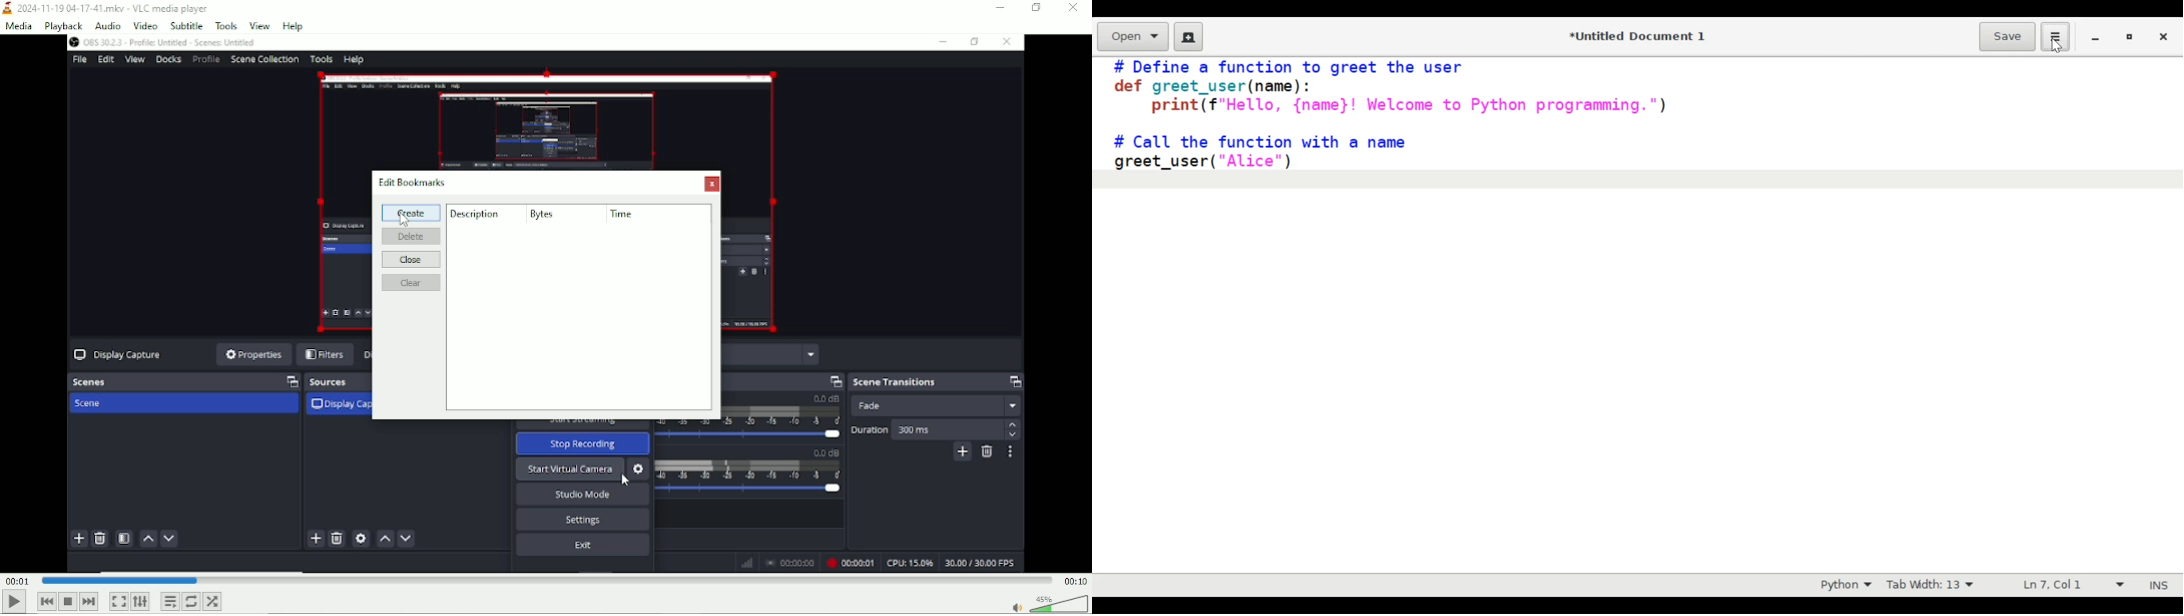 This screenshot has width=2184, height=616. Describe the element at coordinates (1641, 37) in the screenshot. I see `Document name` at that location.